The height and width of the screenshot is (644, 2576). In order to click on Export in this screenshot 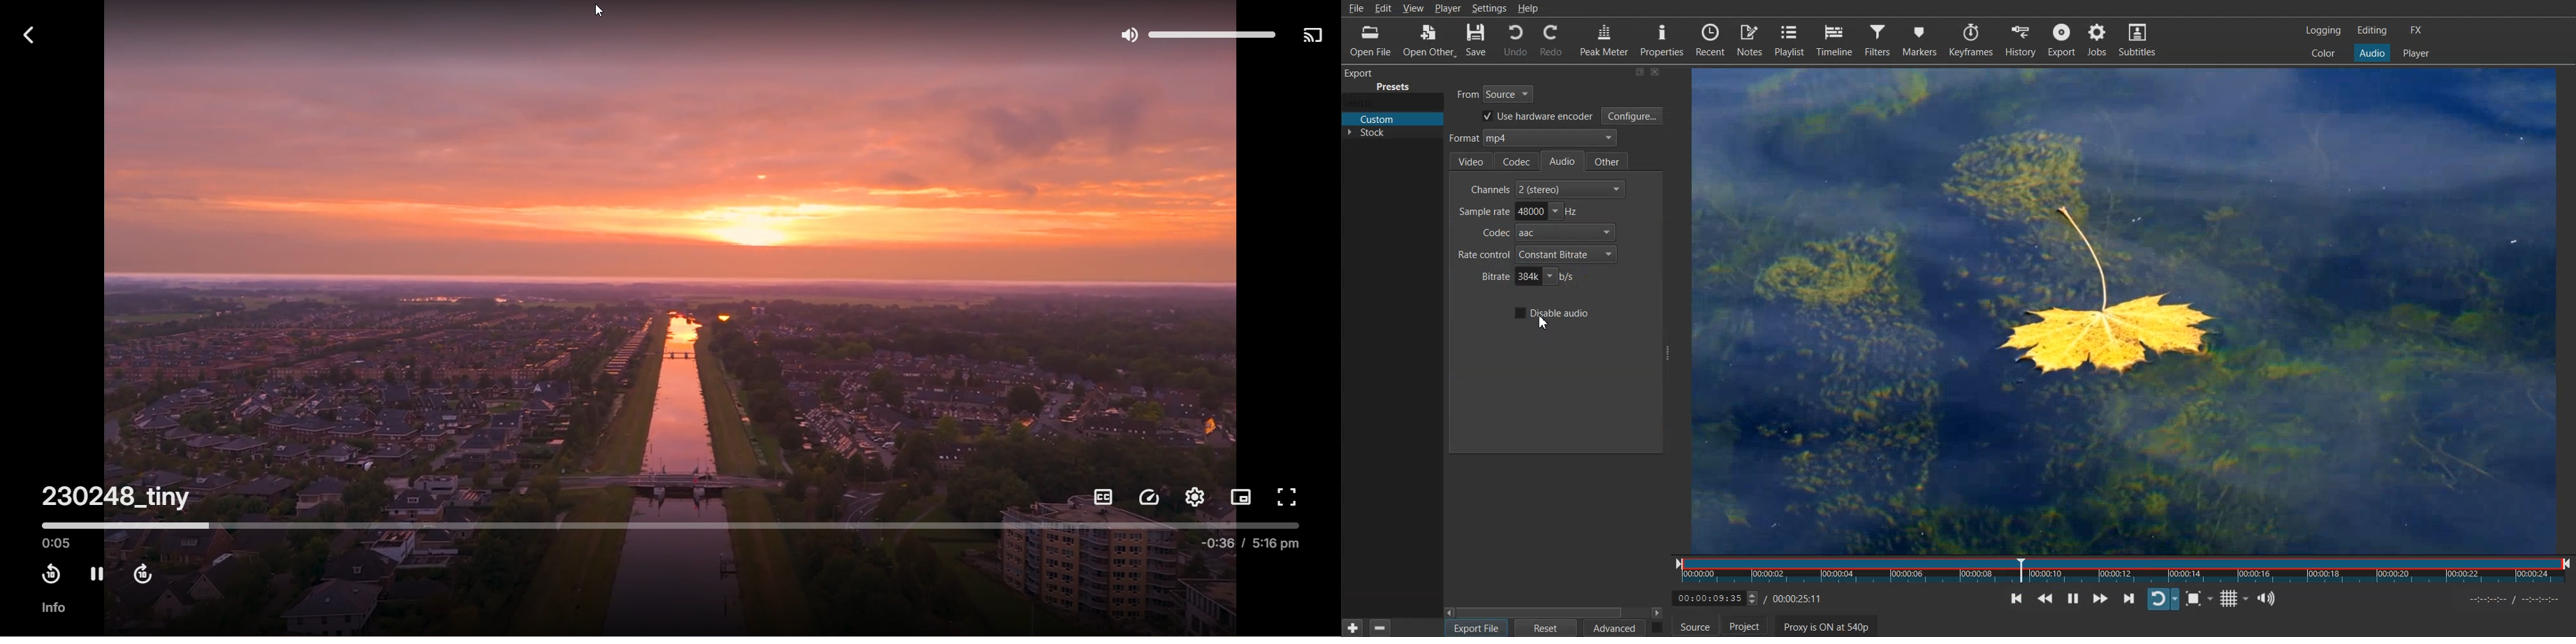, I will do `click(2063, 39)`.